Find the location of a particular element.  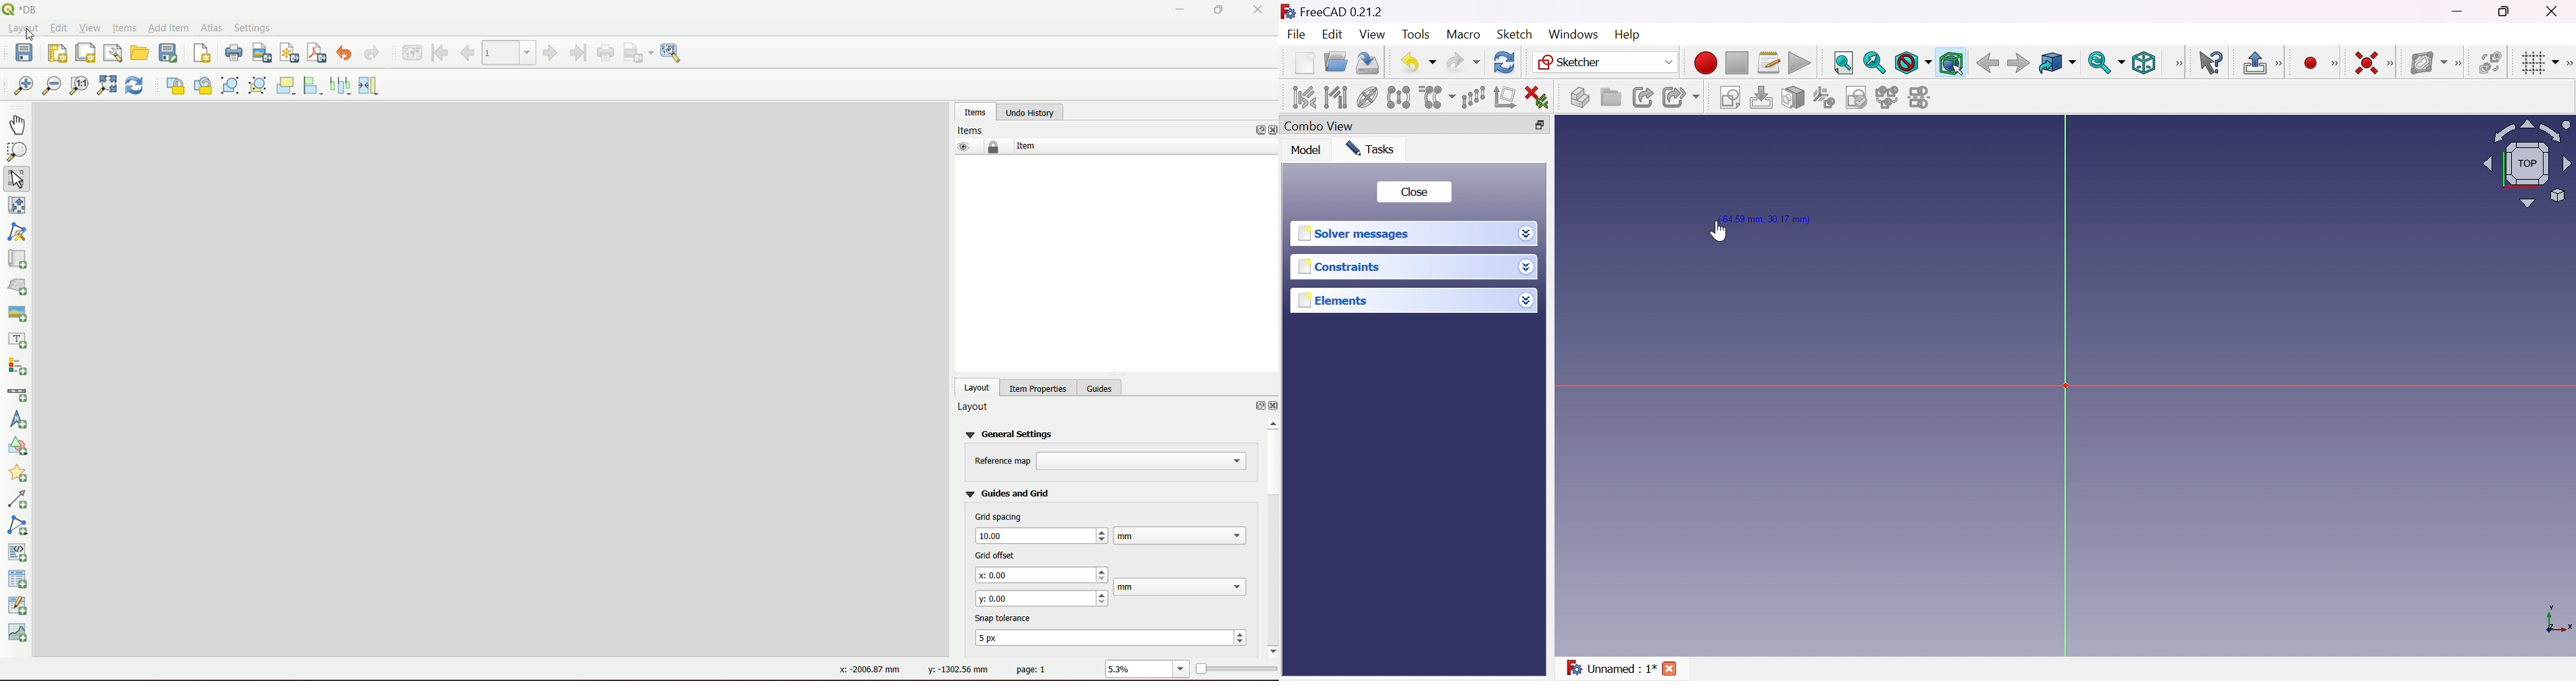

Drop down is located at coordinates (1527, 301).